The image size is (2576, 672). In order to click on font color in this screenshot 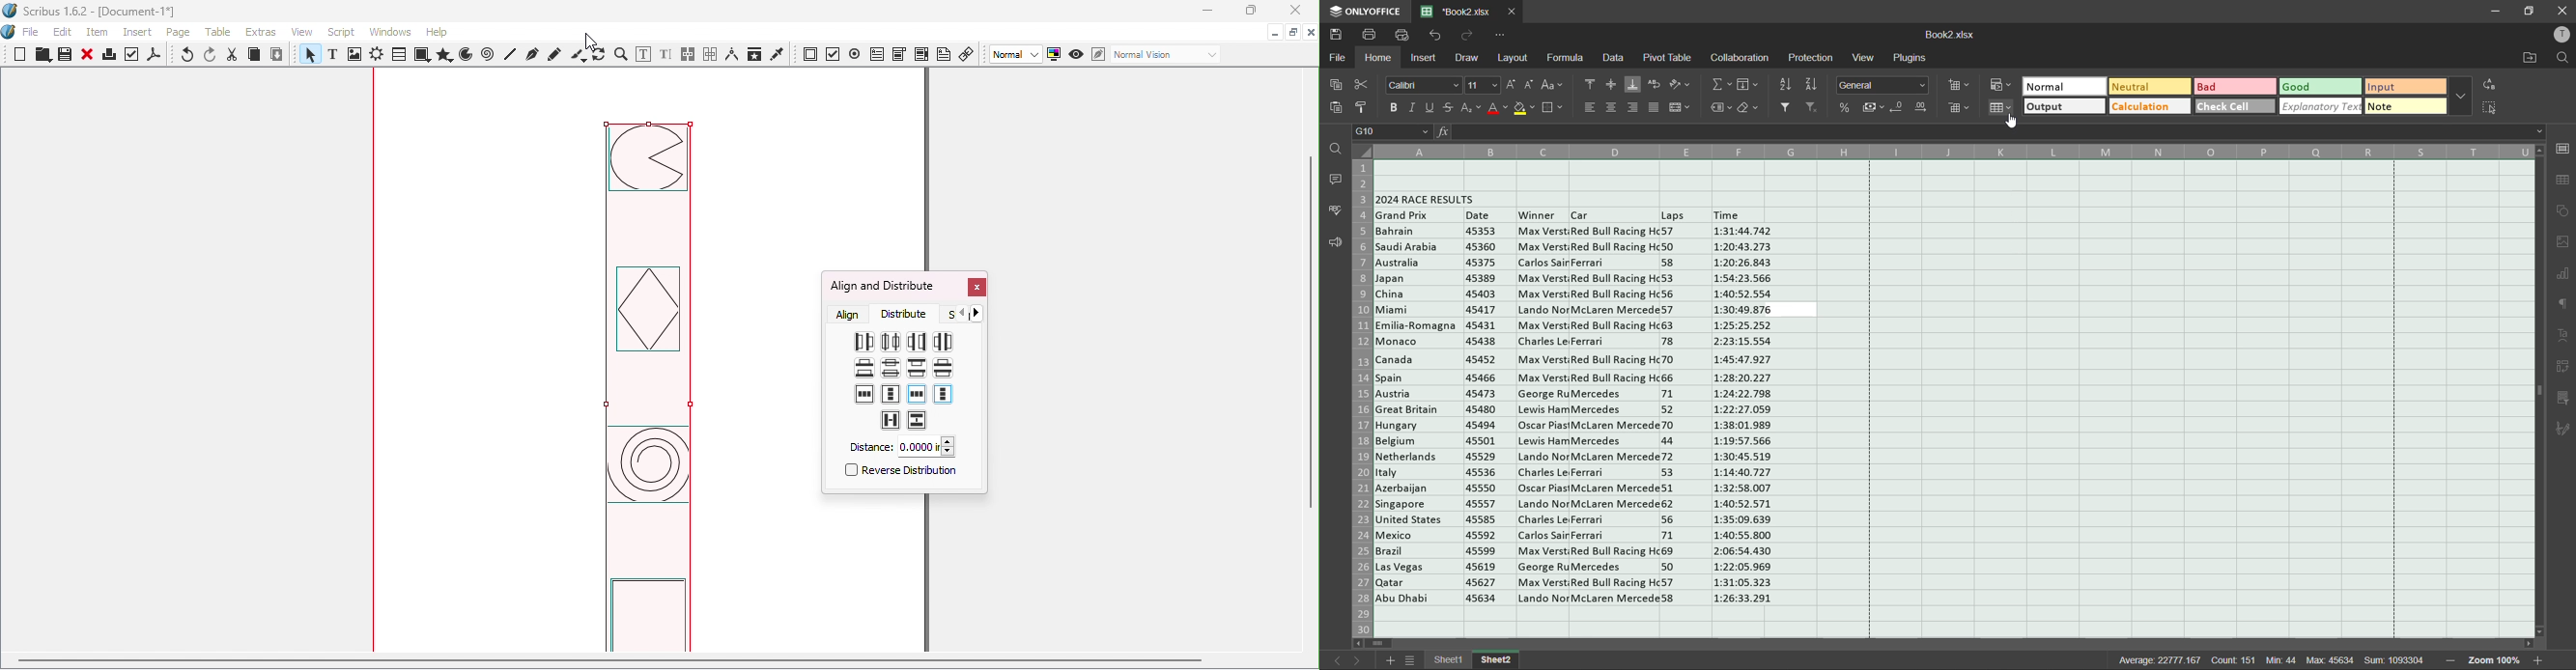, I will do `click(1497, 111)`.